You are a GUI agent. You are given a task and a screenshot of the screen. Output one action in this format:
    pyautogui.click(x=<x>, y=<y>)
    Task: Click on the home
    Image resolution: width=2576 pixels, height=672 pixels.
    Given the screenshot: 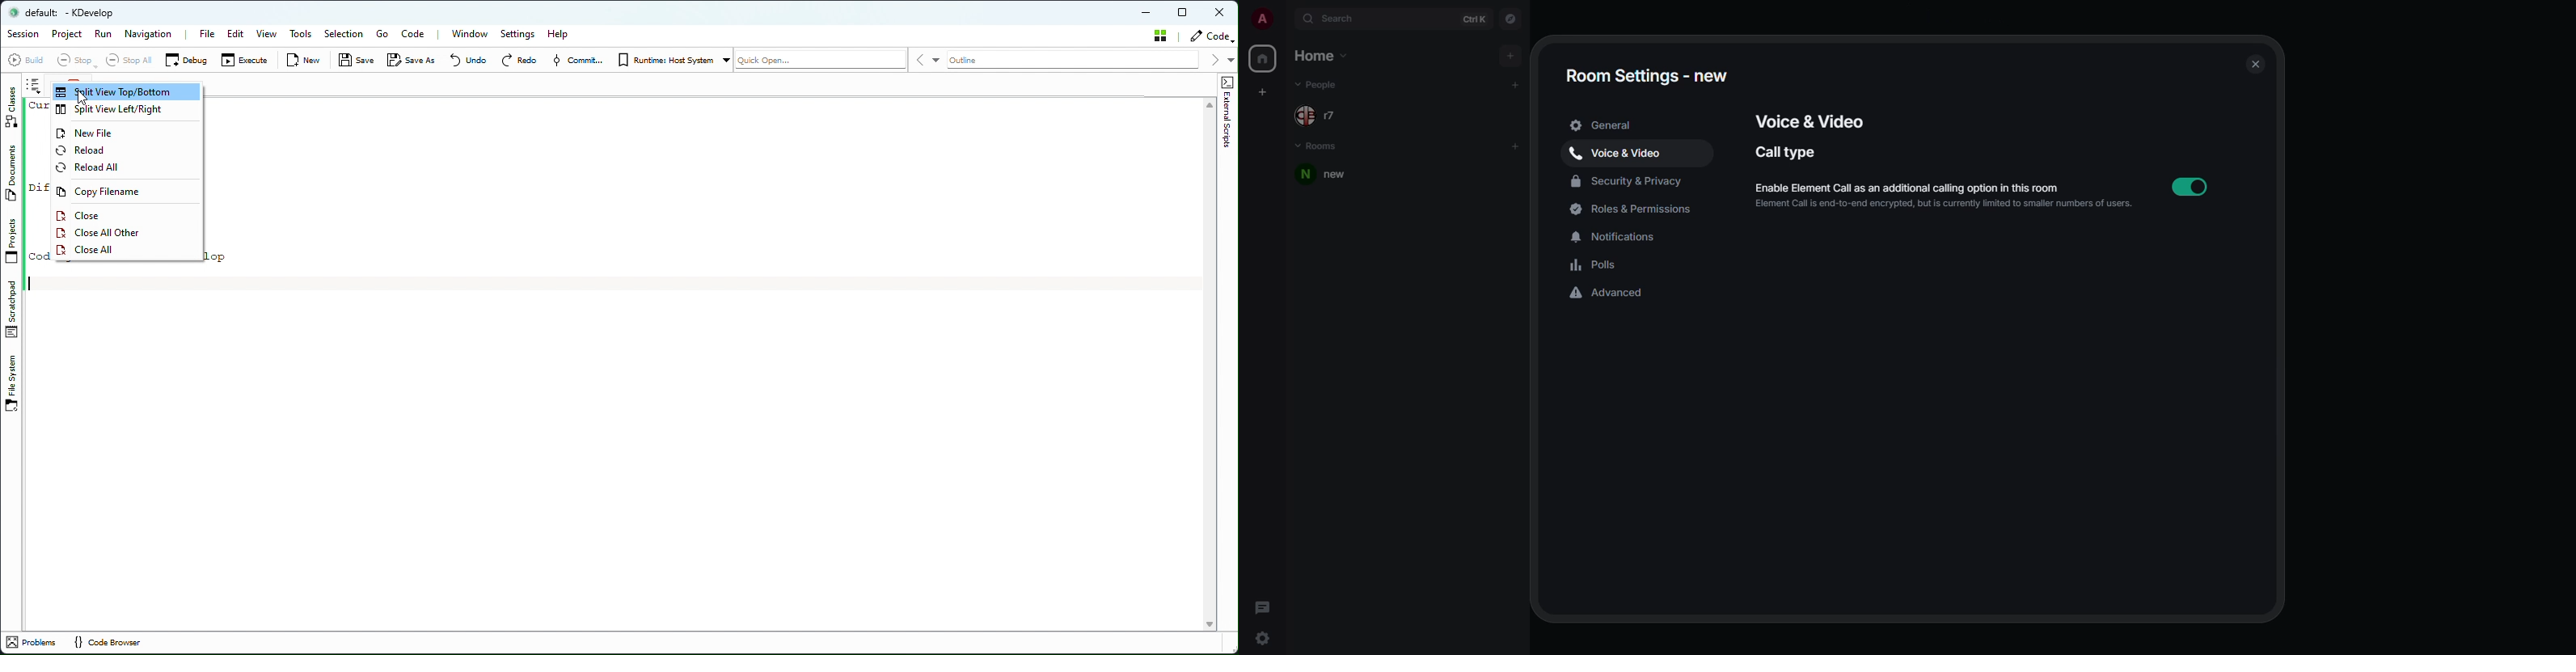 What is the action you would take?
    pyautogui.click(x=1329, y=55)
    